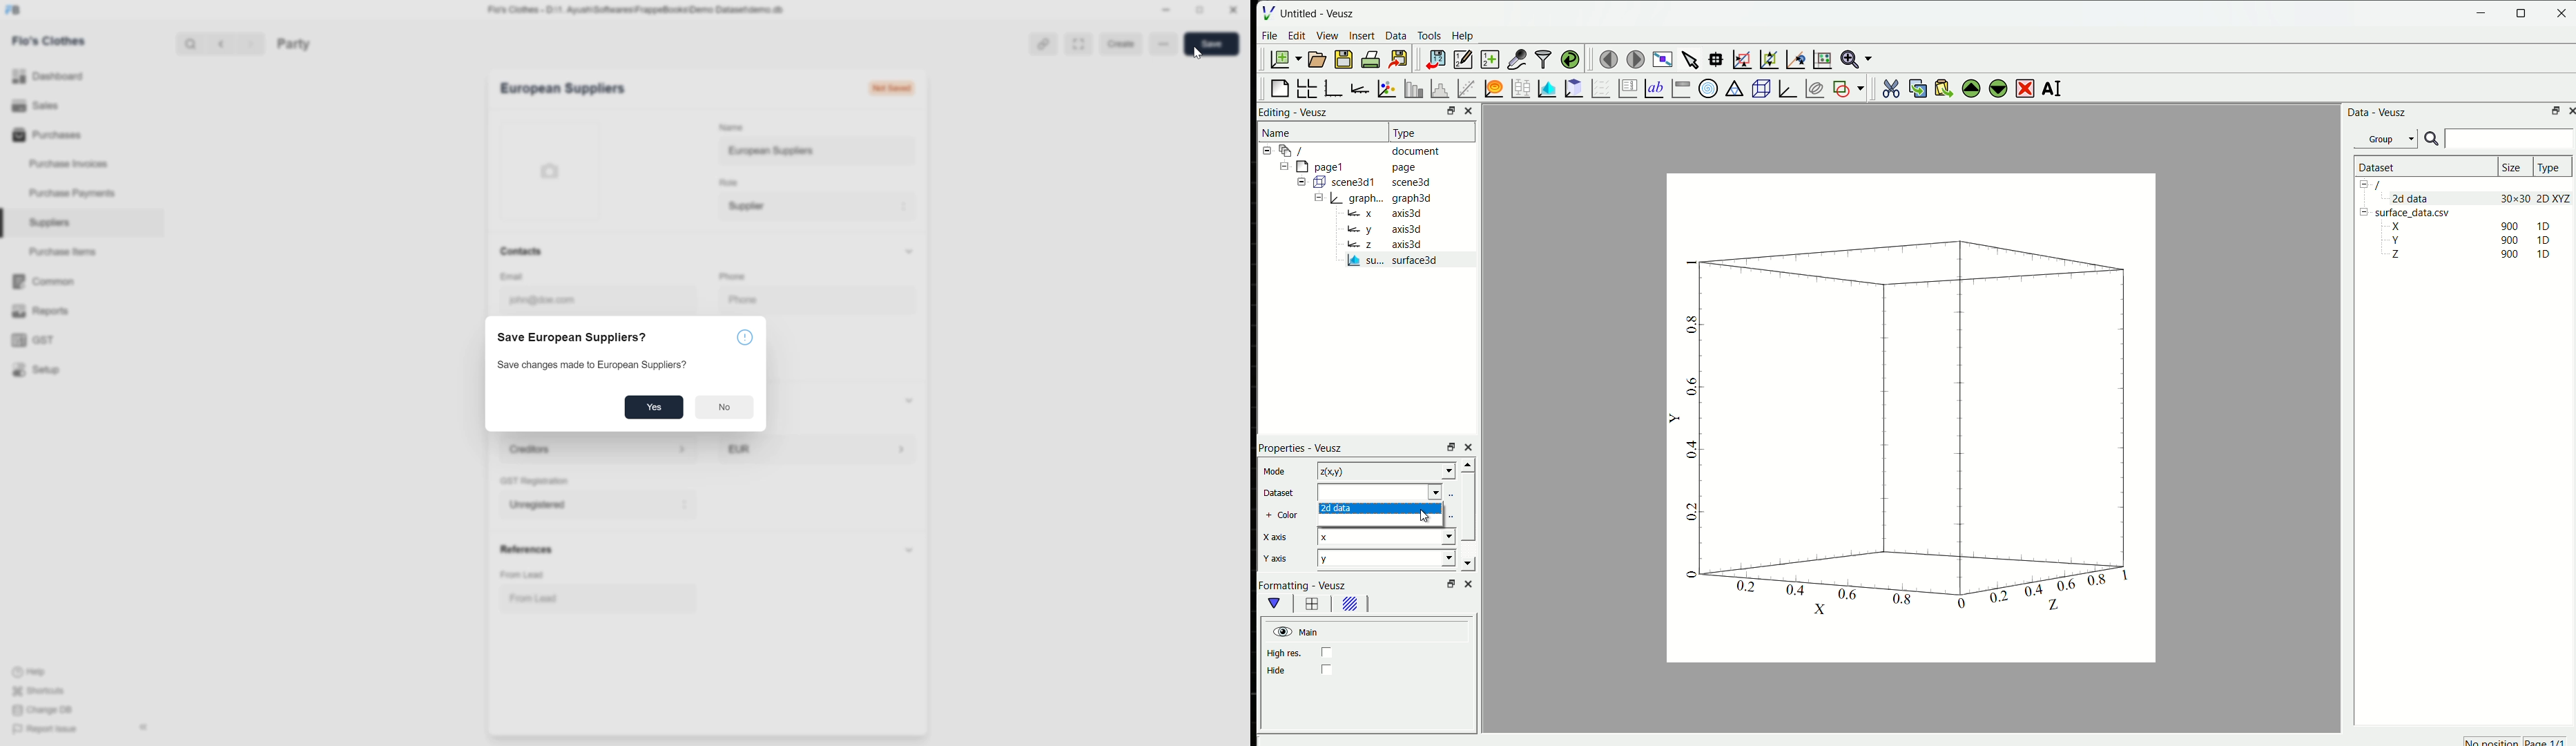 The width and height of the screenshot is (2576, 756). Describe the element at coordinates (1709, 88) in the screenshot. I see `polar graph` at that location.